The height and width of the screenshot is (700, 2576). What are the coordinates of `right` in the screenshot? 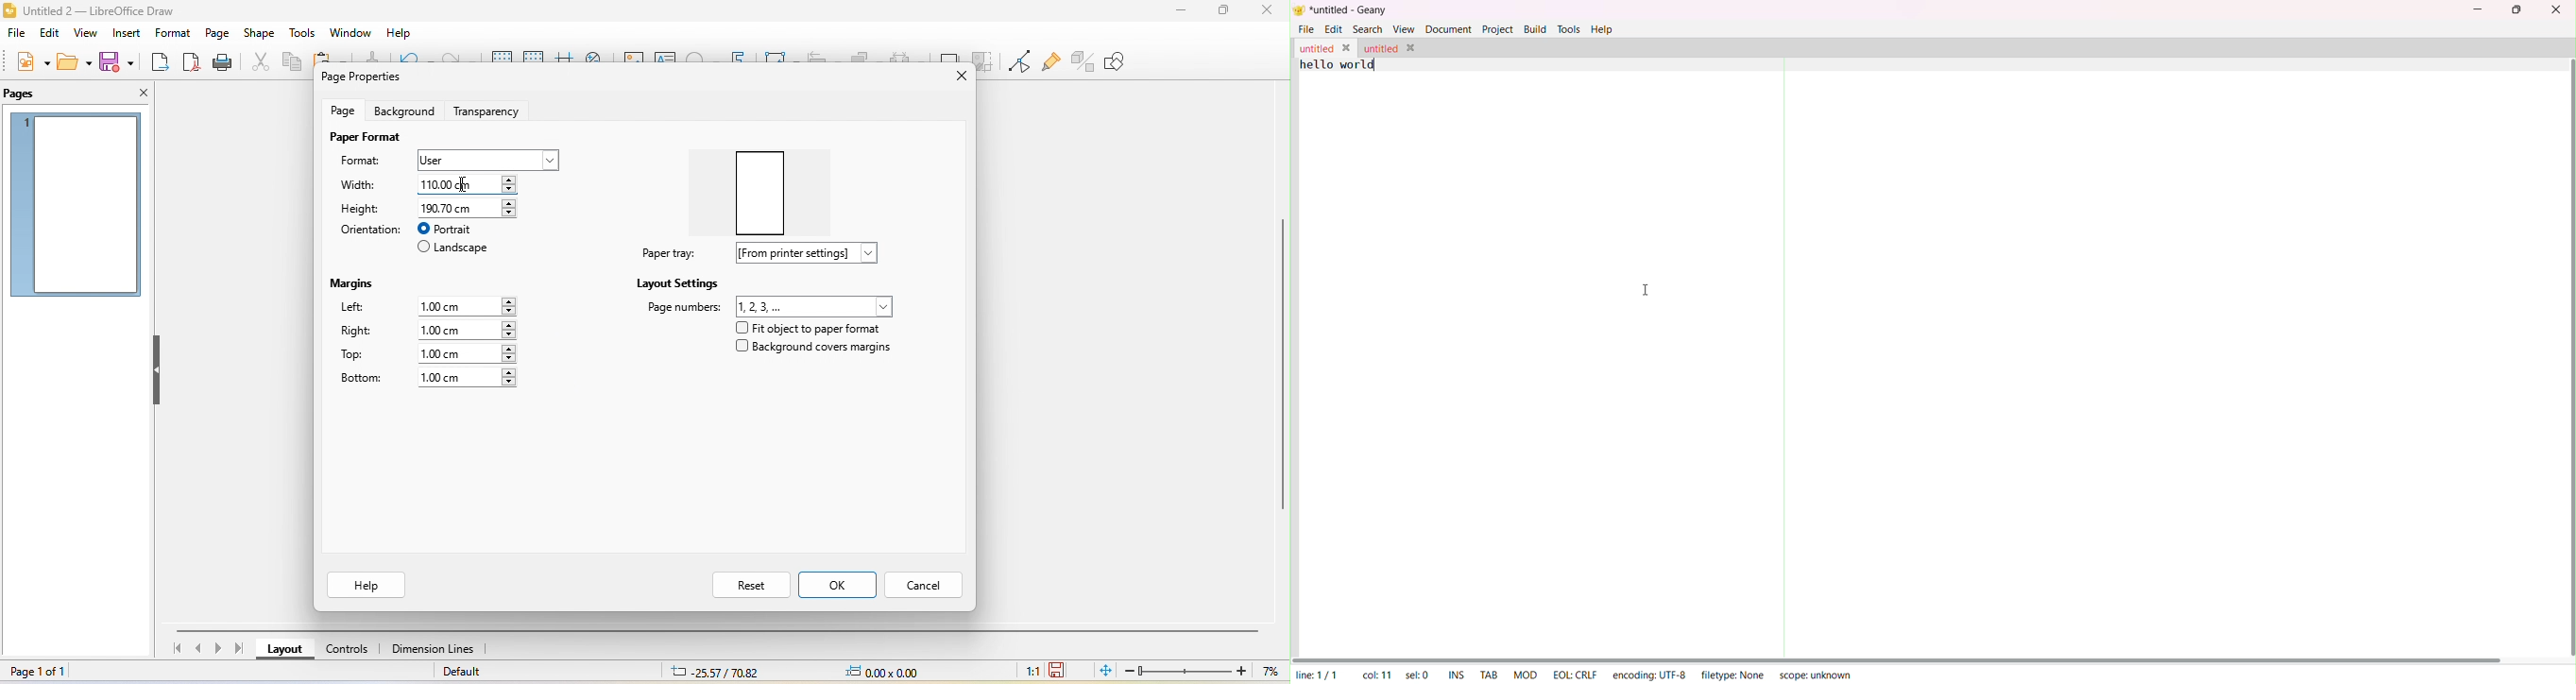 It's located at (357, 333).